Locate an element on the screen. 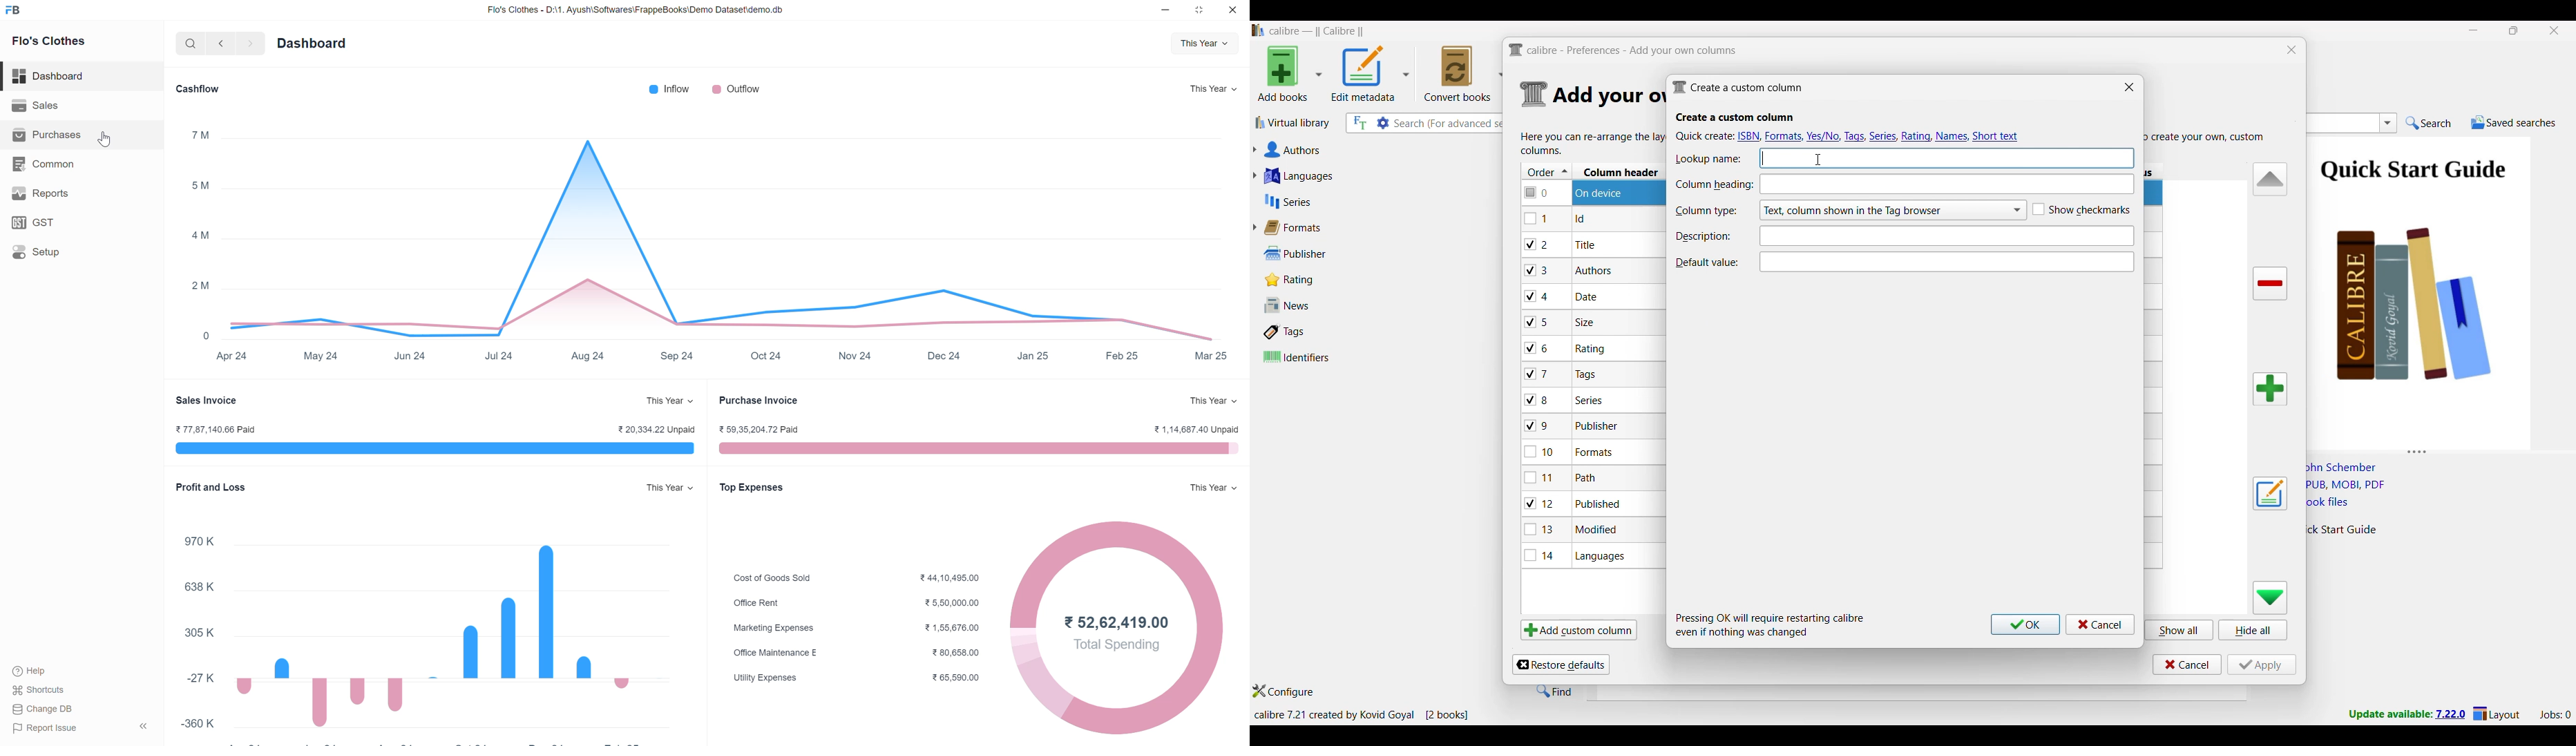 This screenshot has width=2576, height=756. Close interface is located at coordinates (2555, 30).